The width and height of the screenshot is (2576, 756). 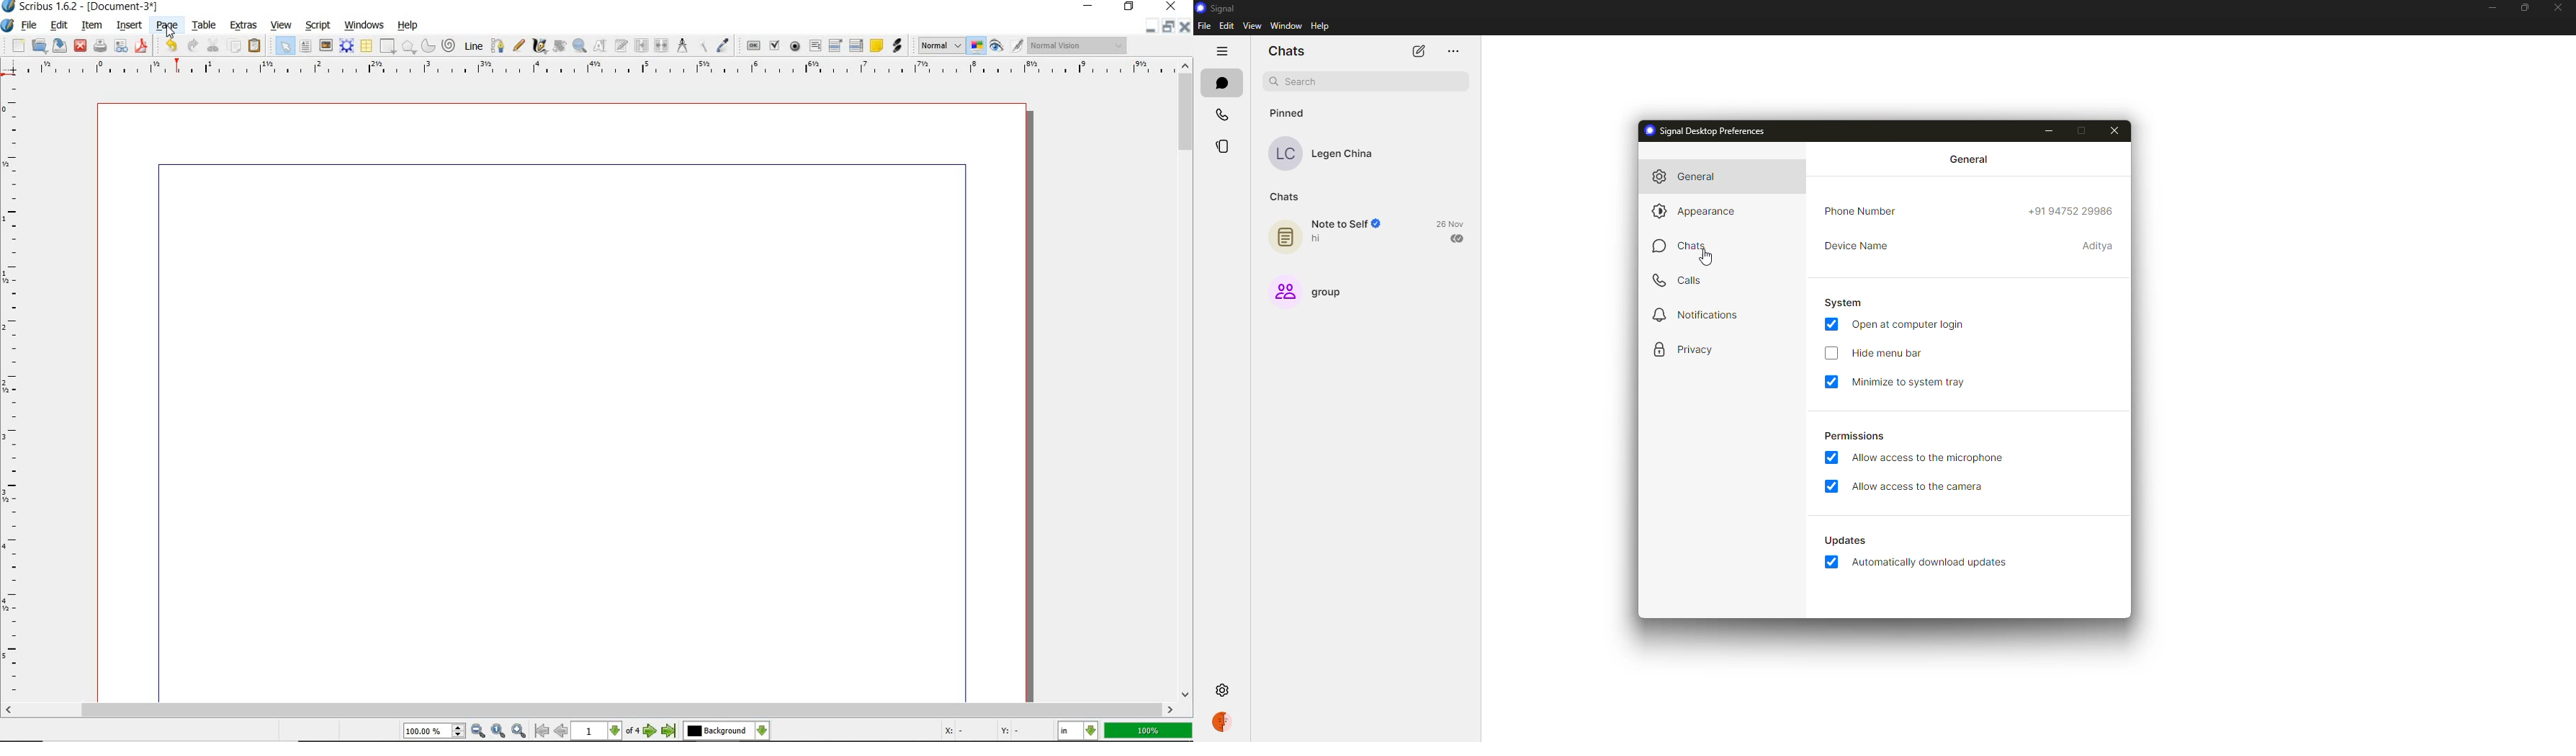 What do you see at coordinates (1226, 25) in the screenshot?
I see `edit` at bounding box center [1226, 25].